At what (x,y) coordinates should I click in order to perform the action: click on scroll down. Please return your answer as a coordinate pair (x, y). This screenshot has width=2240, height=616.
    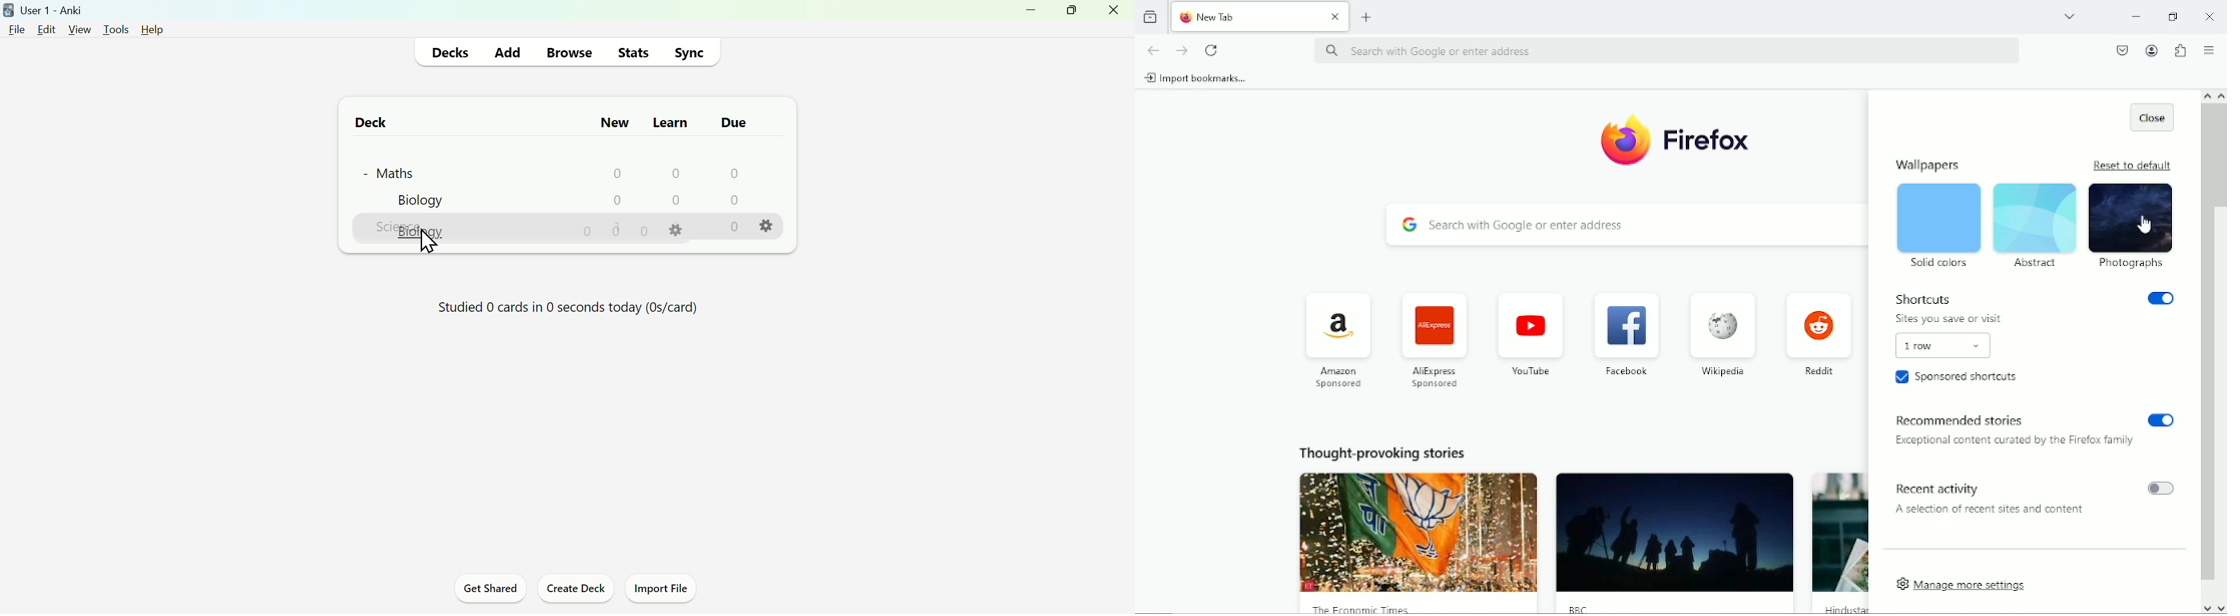
    Looking at the image, I should click on (2220, 608).